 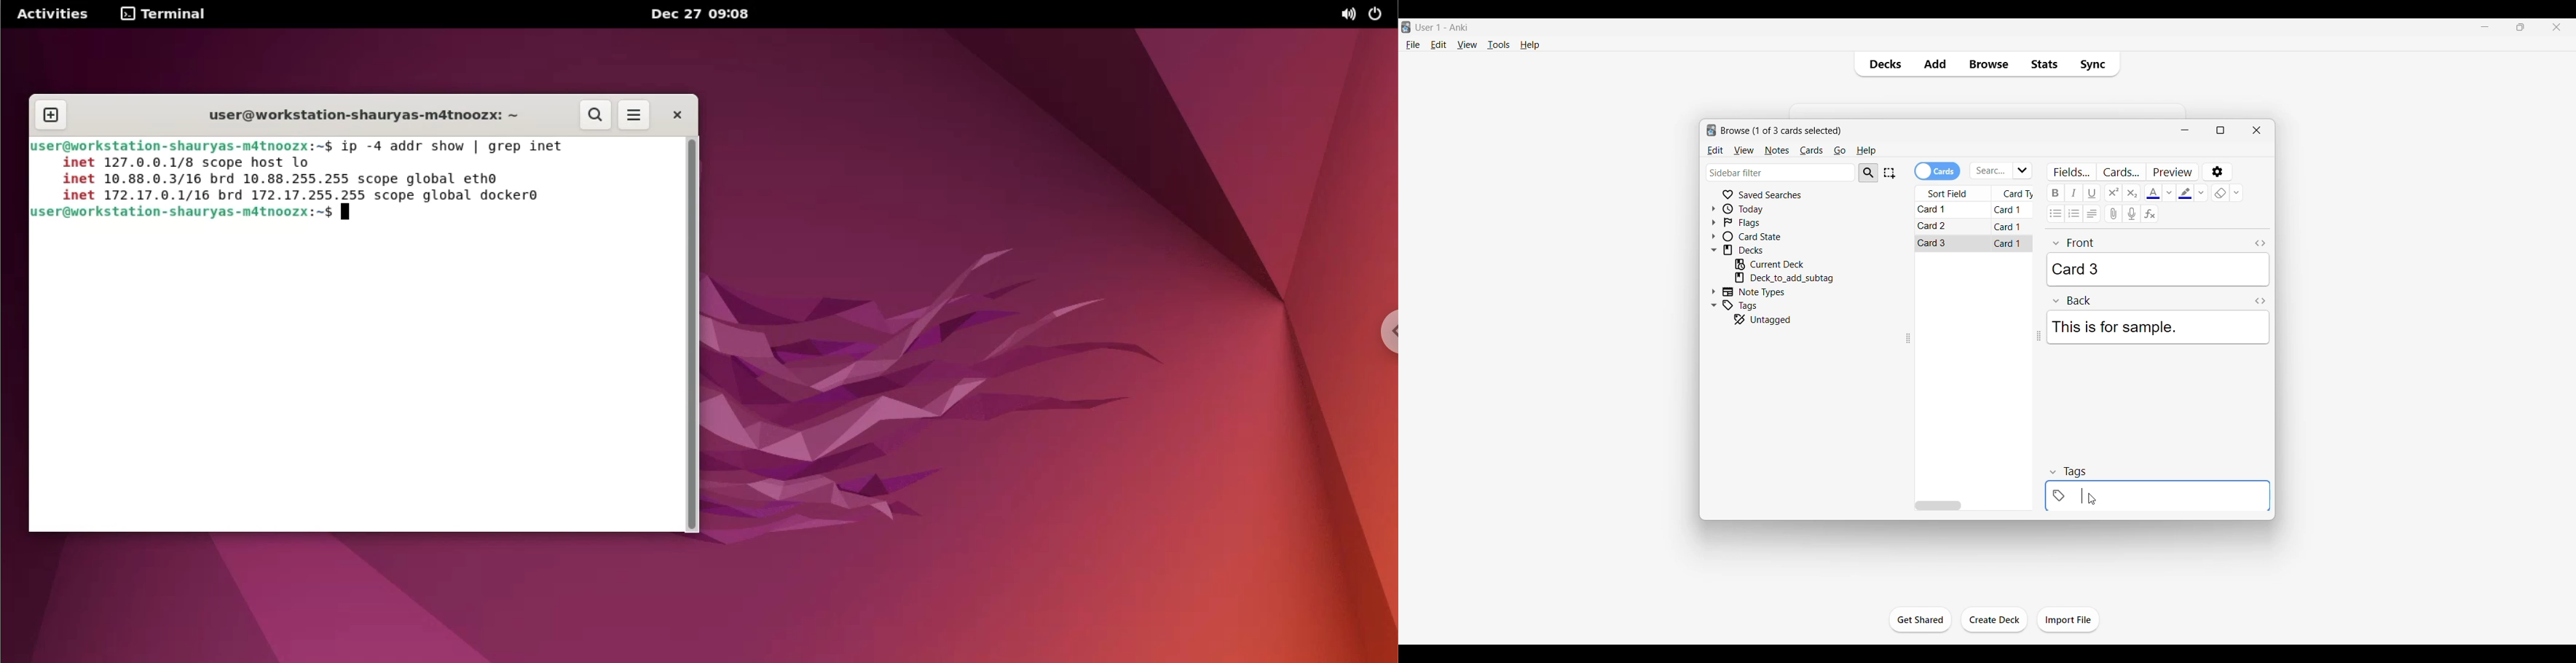 I want to click on Click to go to mentioned deck, so click(x=1784, y=278).